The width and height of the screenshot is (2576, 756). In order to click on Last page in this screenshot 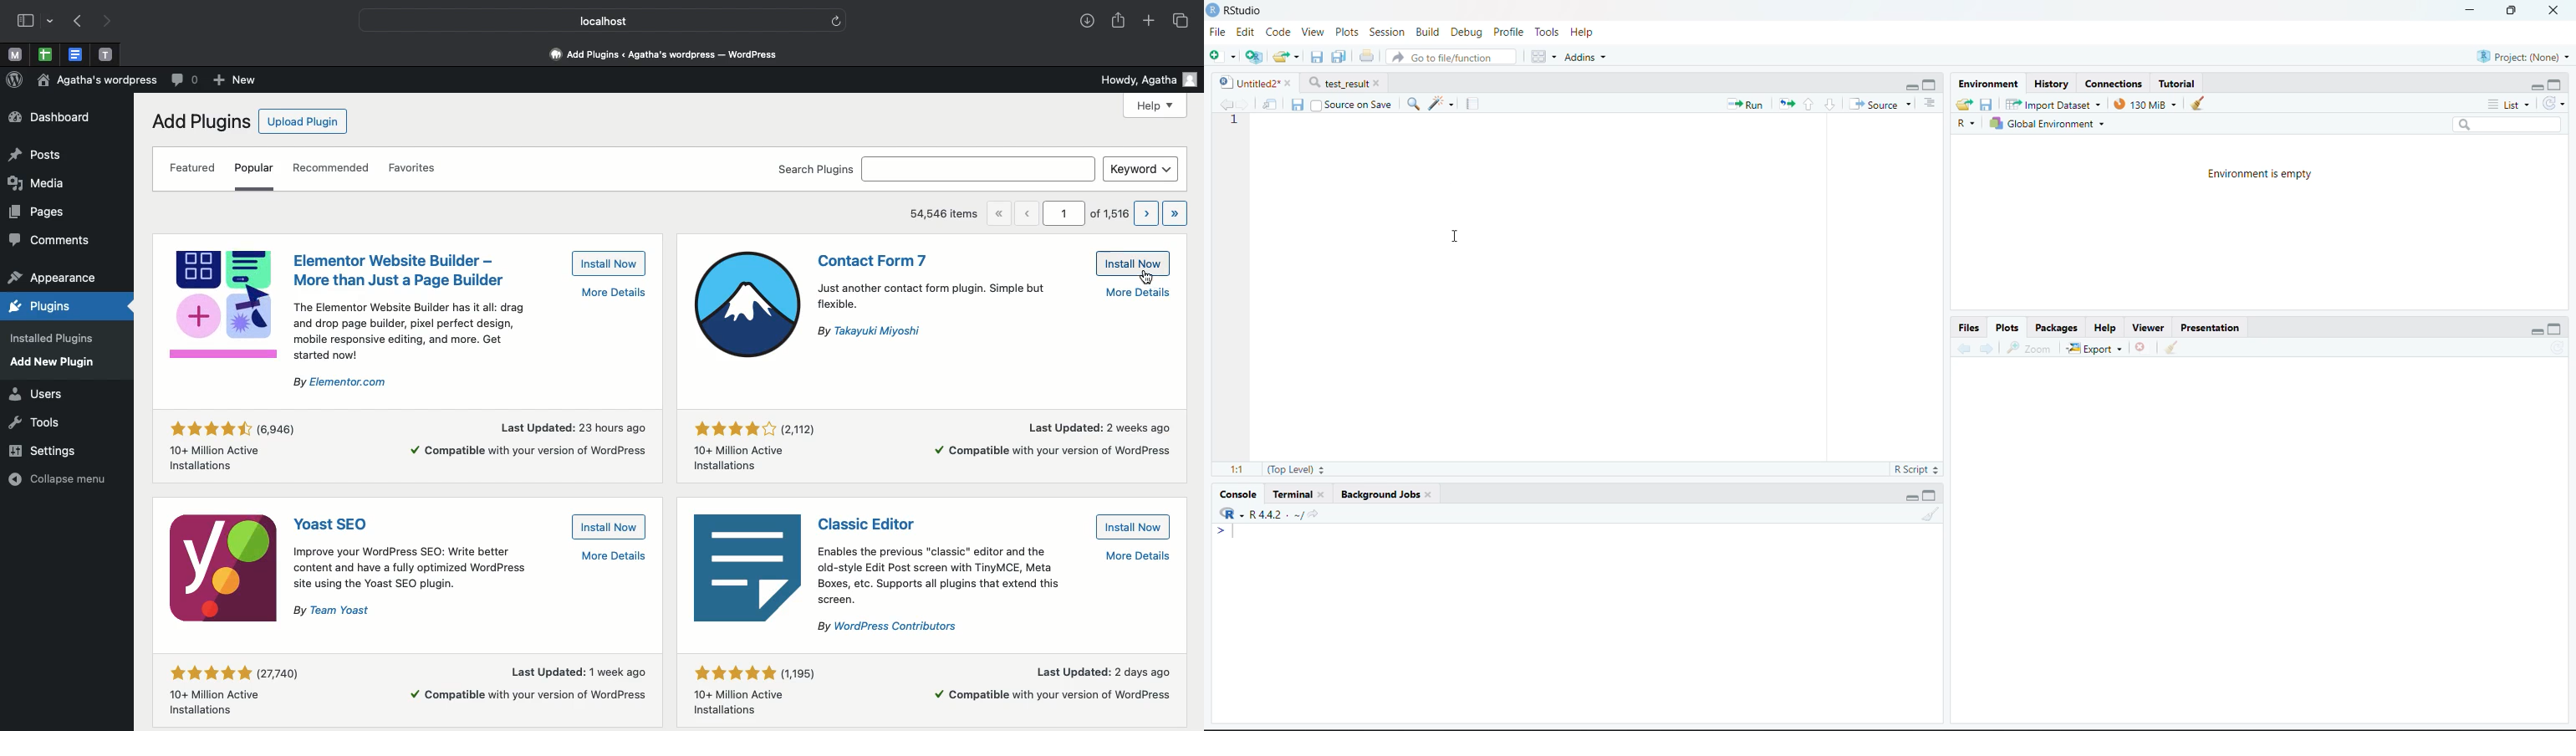, I will do `click(1176, 214)`.